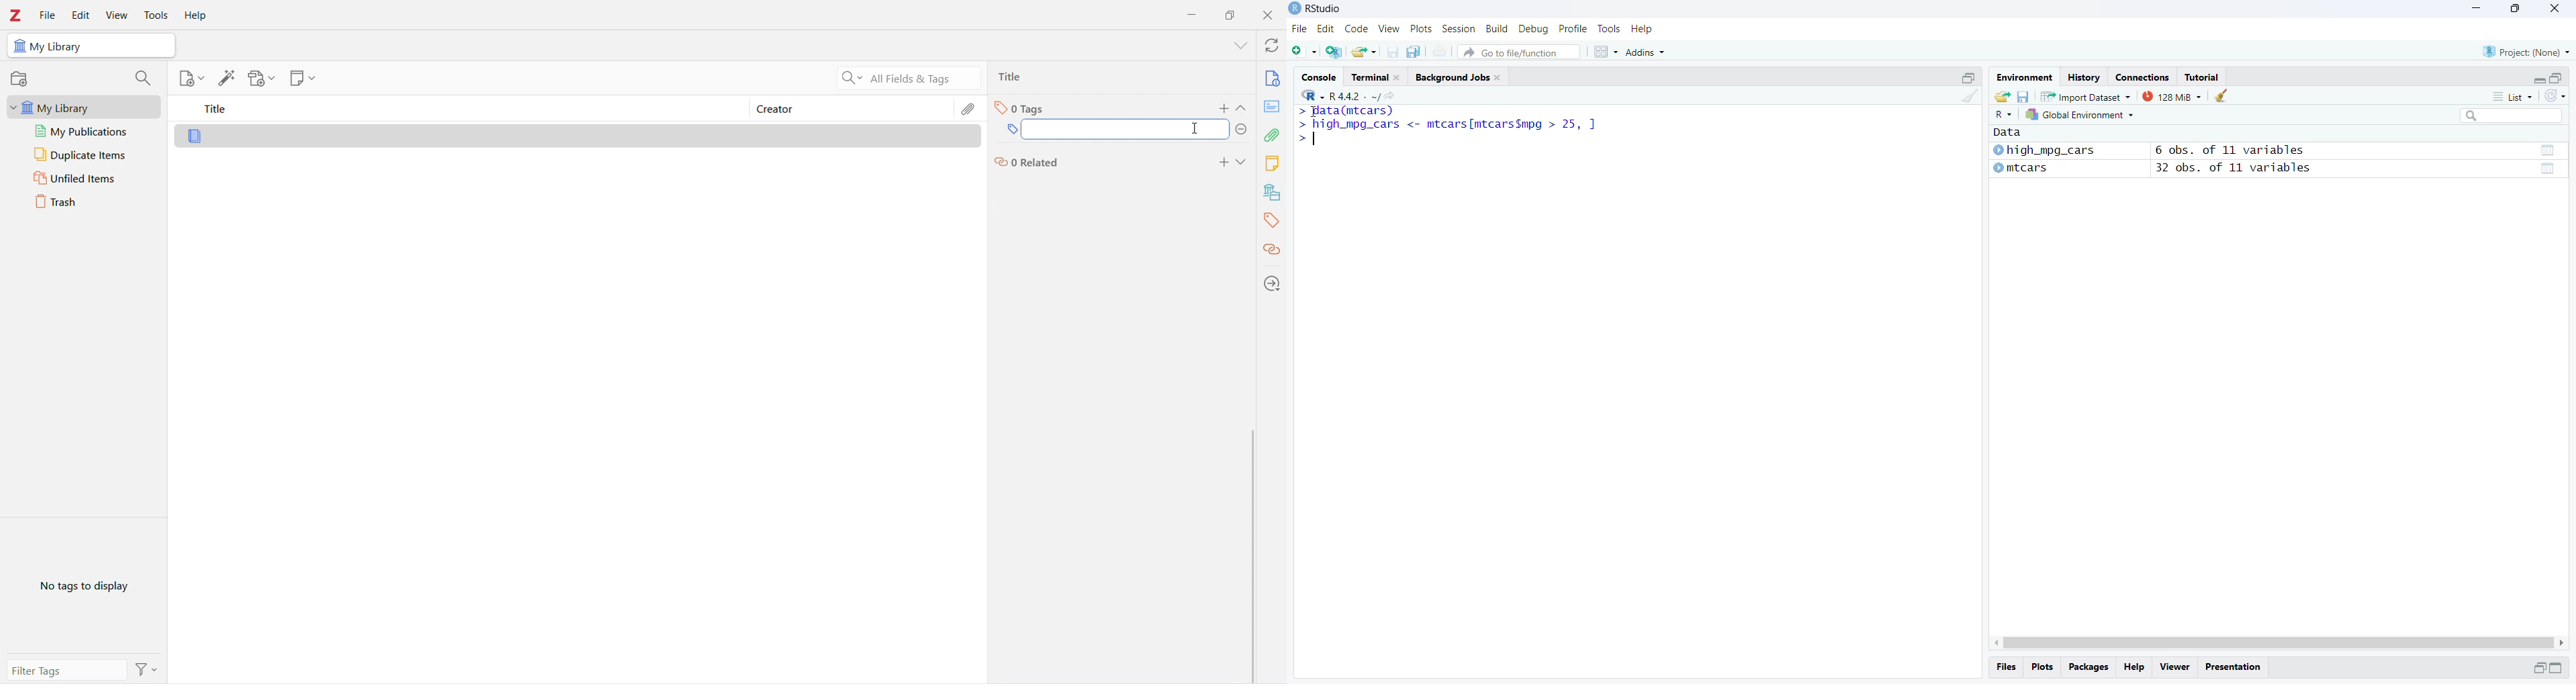 The image size is (2576, 700). I want to click on Duplicate Items, so click(84, 156).